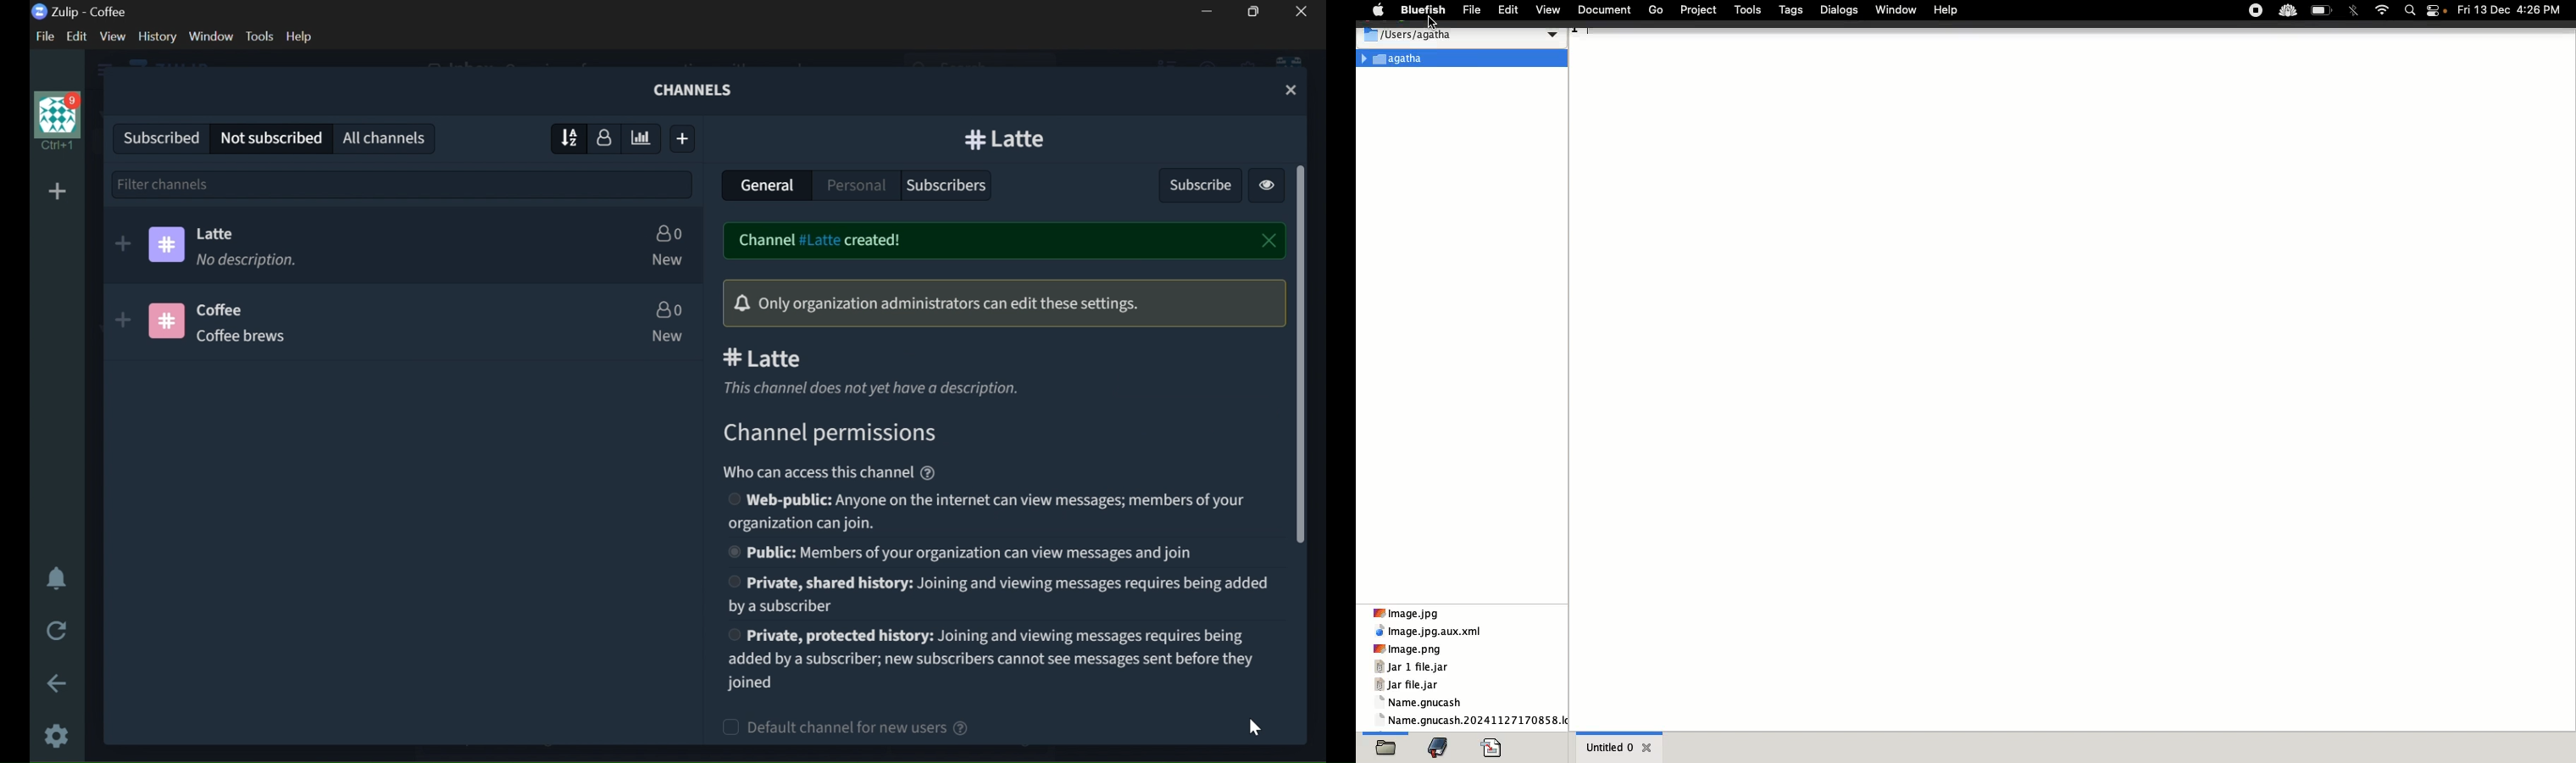 The height and width of the screenshot is (784, 2576). Describe the element at coordinates (157, 136) in the screenshot. I see `SUBSCRIBED` at that location.